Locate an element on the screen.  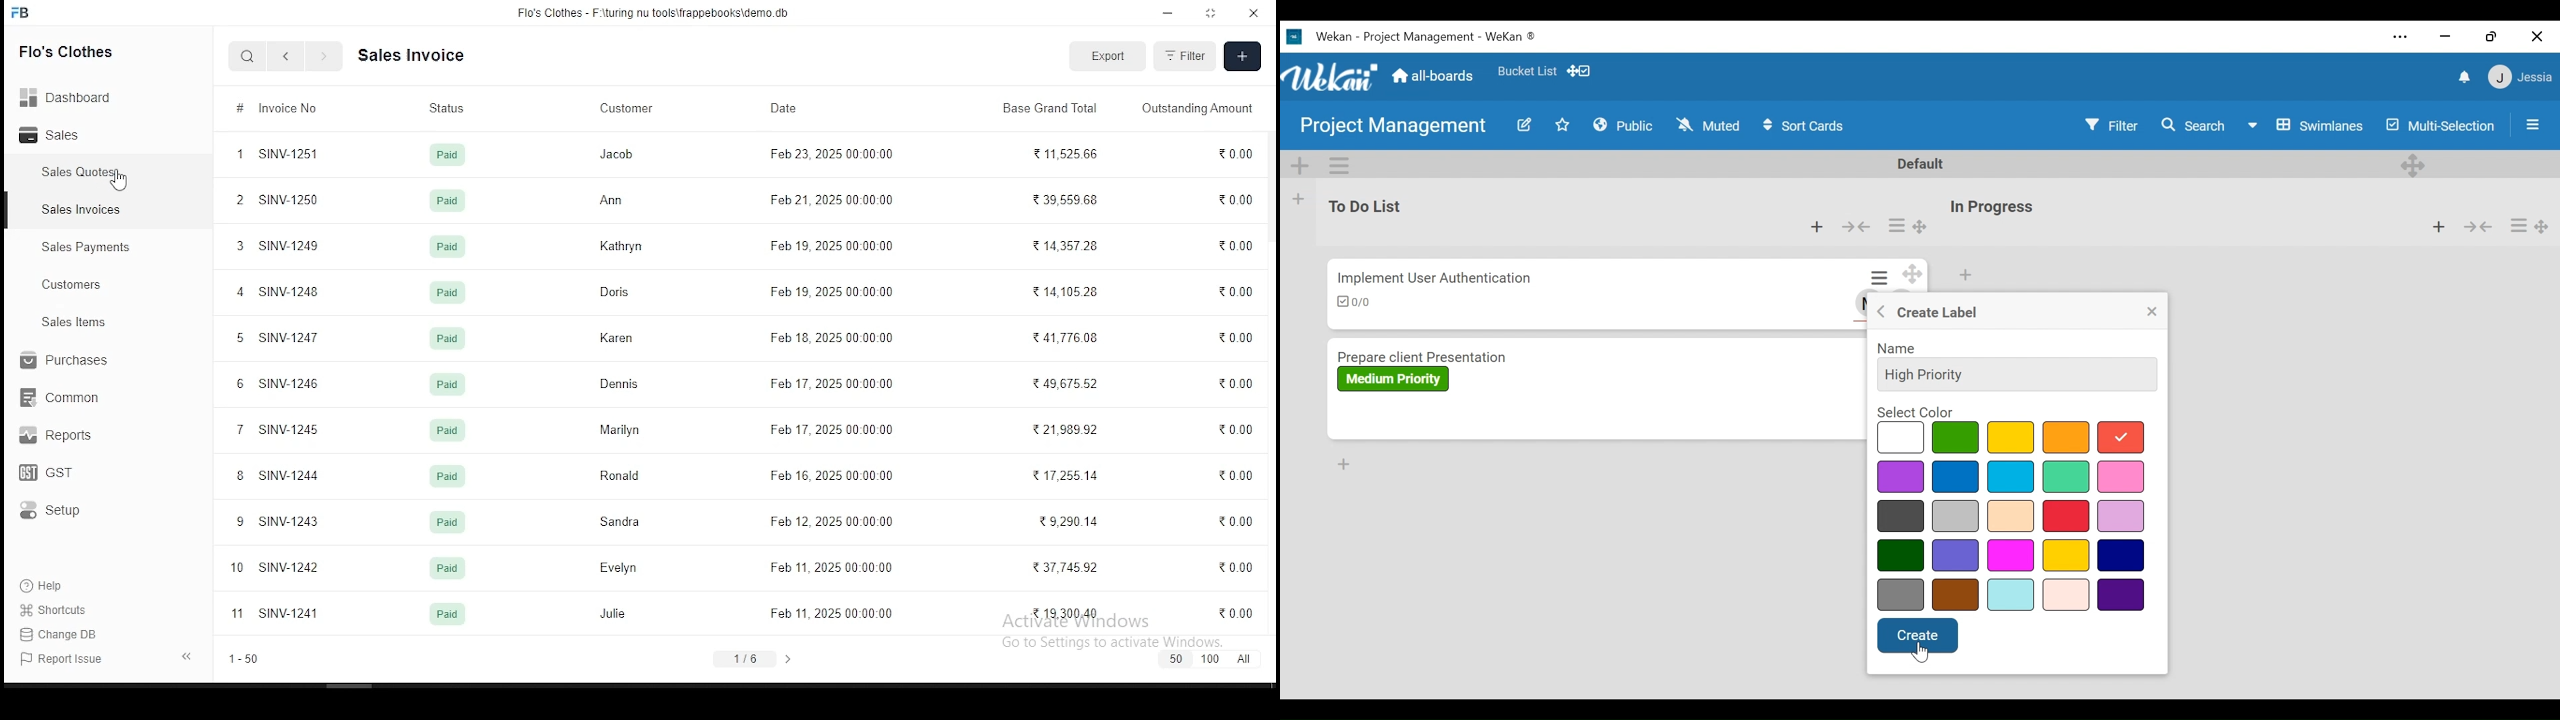
7 SINV-1245 is located at coordinates (281, 425).